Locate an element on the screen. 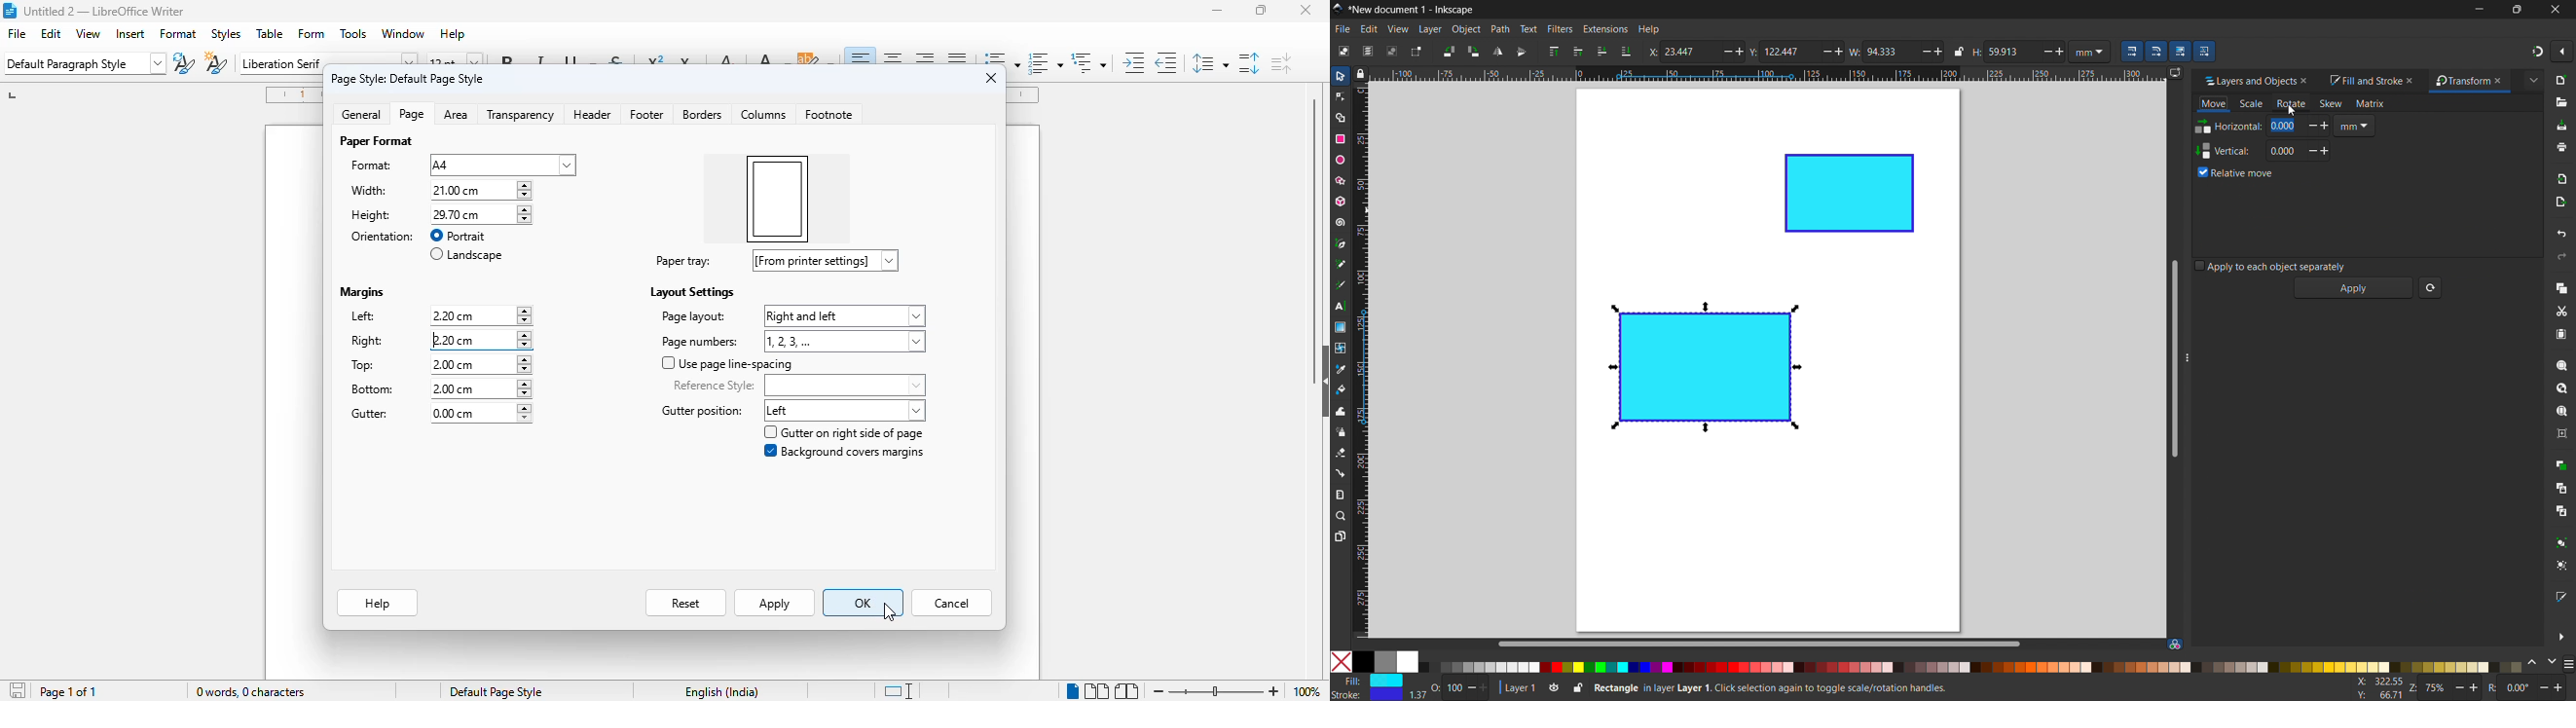 The width and height of the screenshot is (2576, 728). file is located at coordinates (17, 33).